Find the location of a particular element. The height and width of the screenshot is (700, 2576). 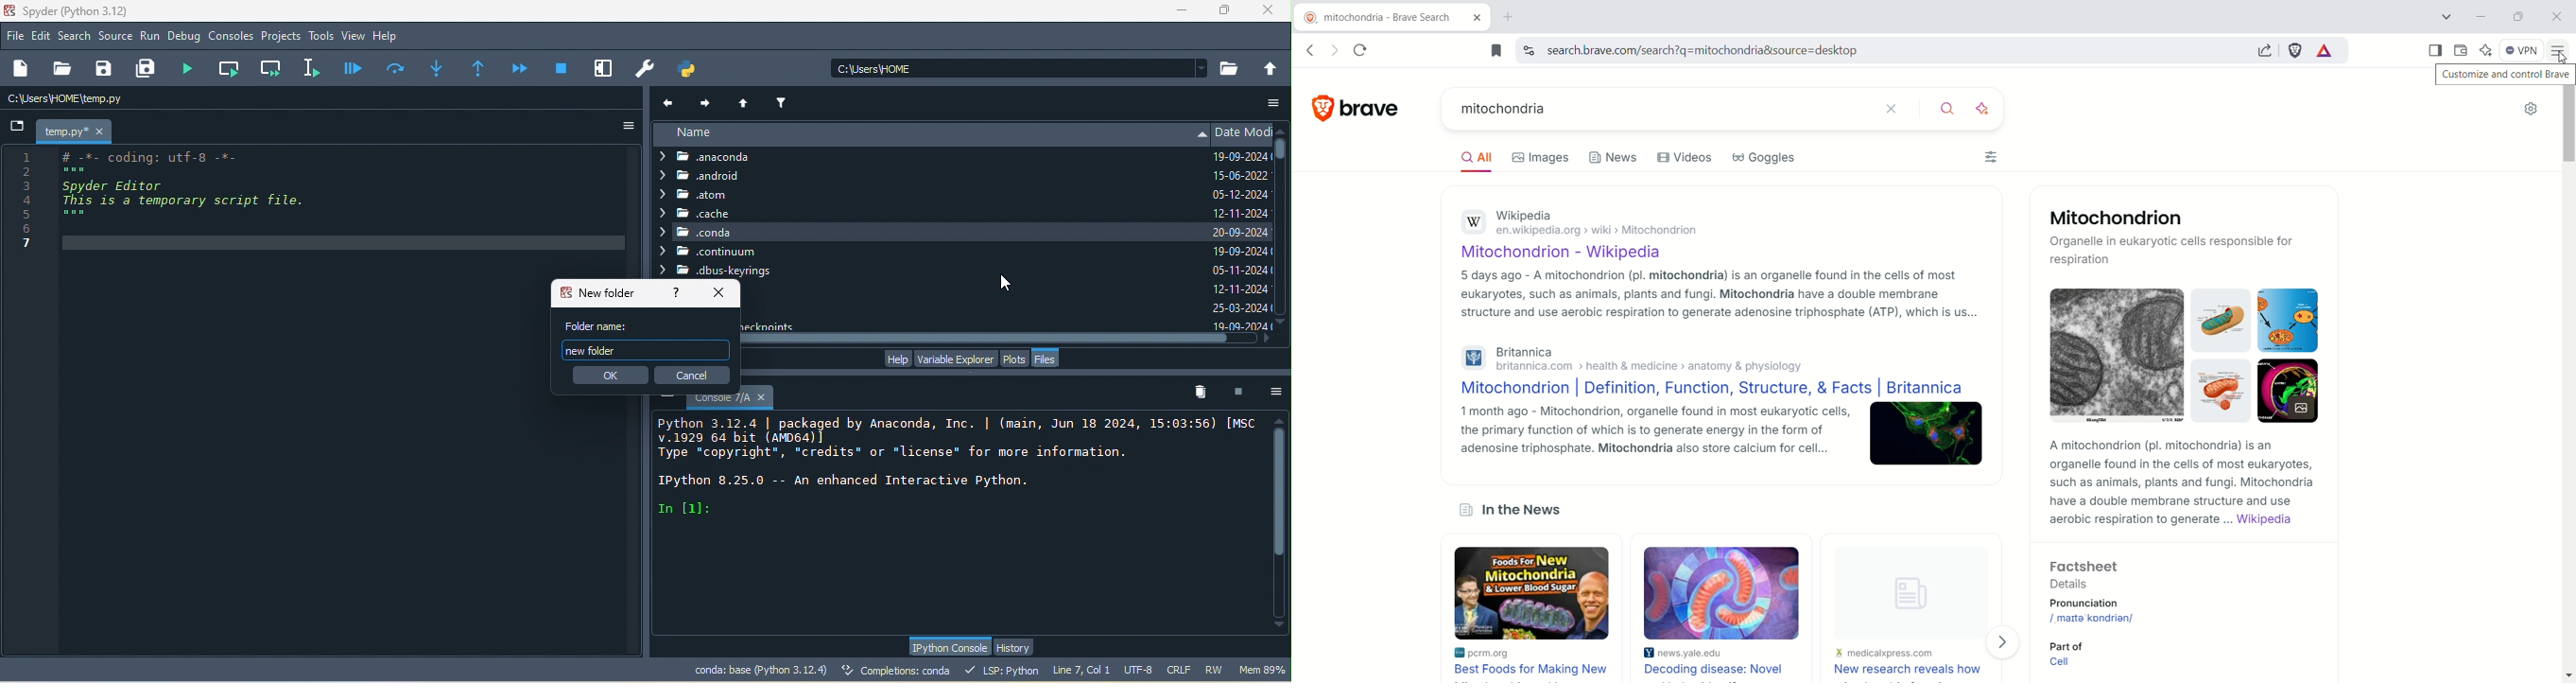

files is located at coordinates (1049, 359).